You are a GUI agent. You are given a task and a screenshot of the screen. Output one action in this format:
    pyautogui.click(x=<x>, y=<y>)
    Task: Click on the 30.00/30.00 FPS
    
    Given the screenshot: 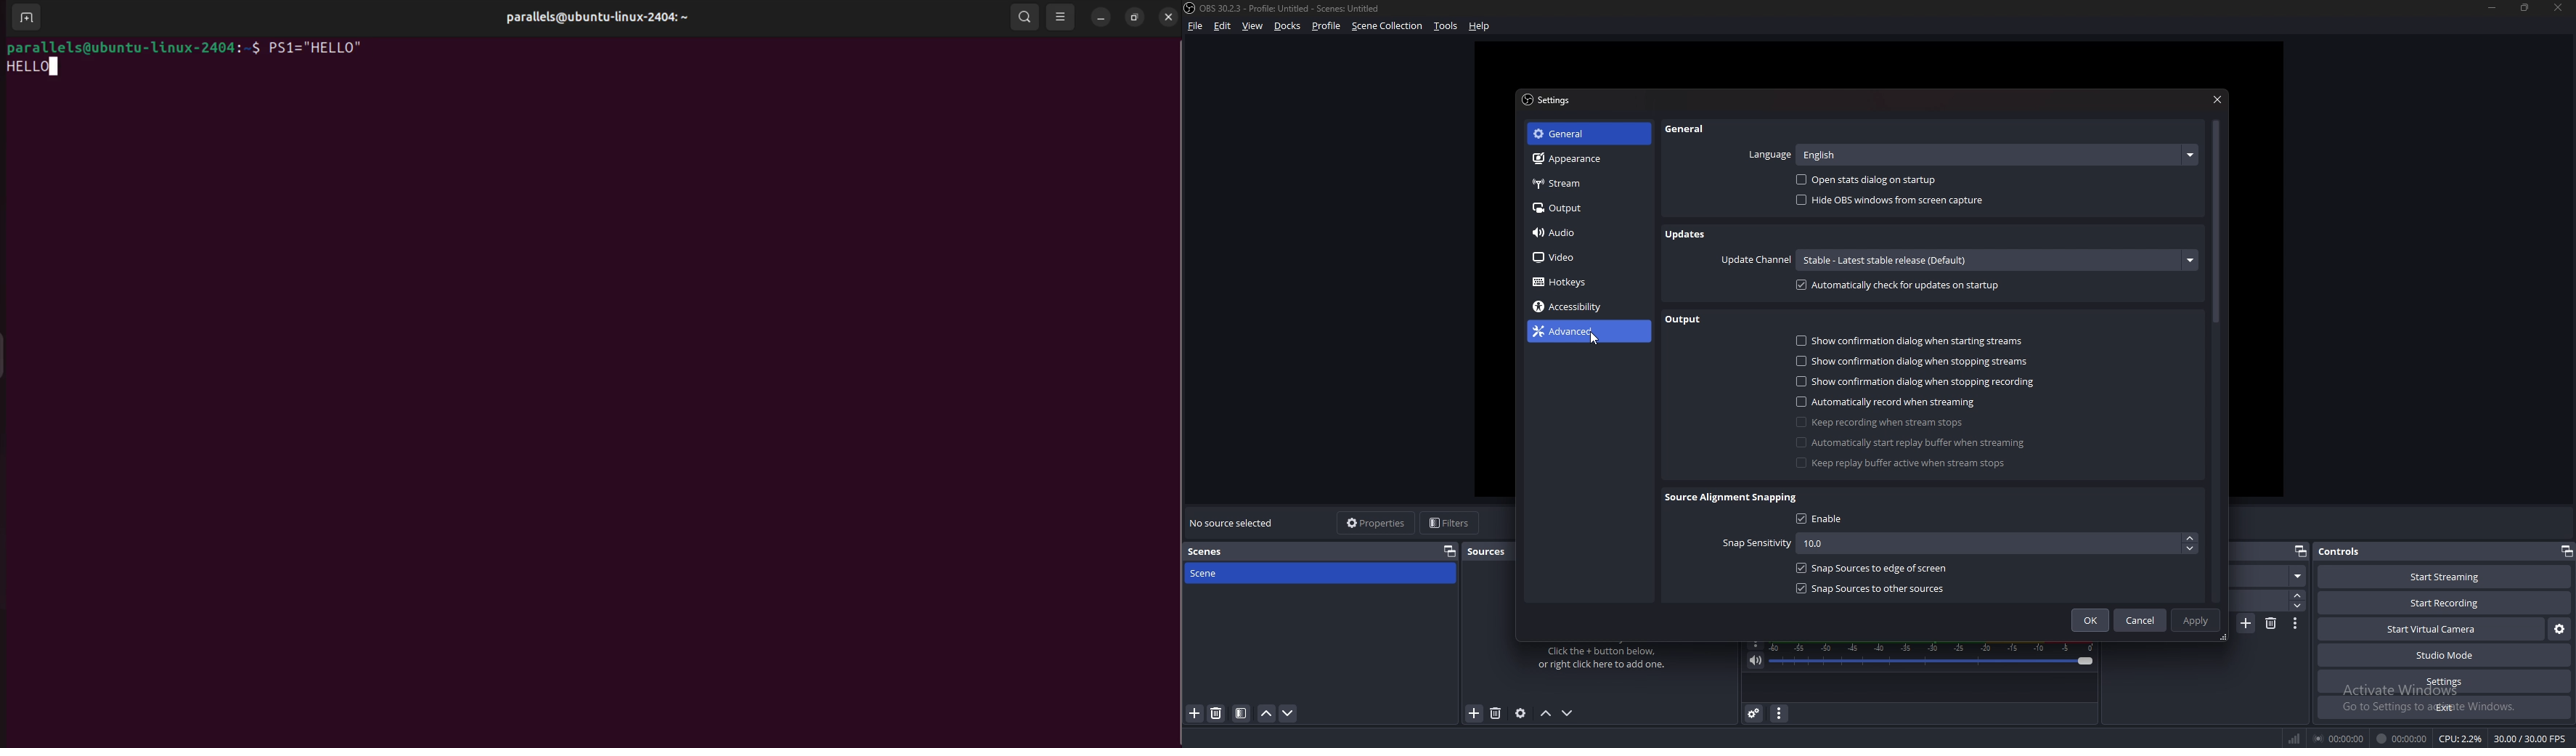 What is the action you would take?
    pyautogui.click(x=2530, y=739)
    